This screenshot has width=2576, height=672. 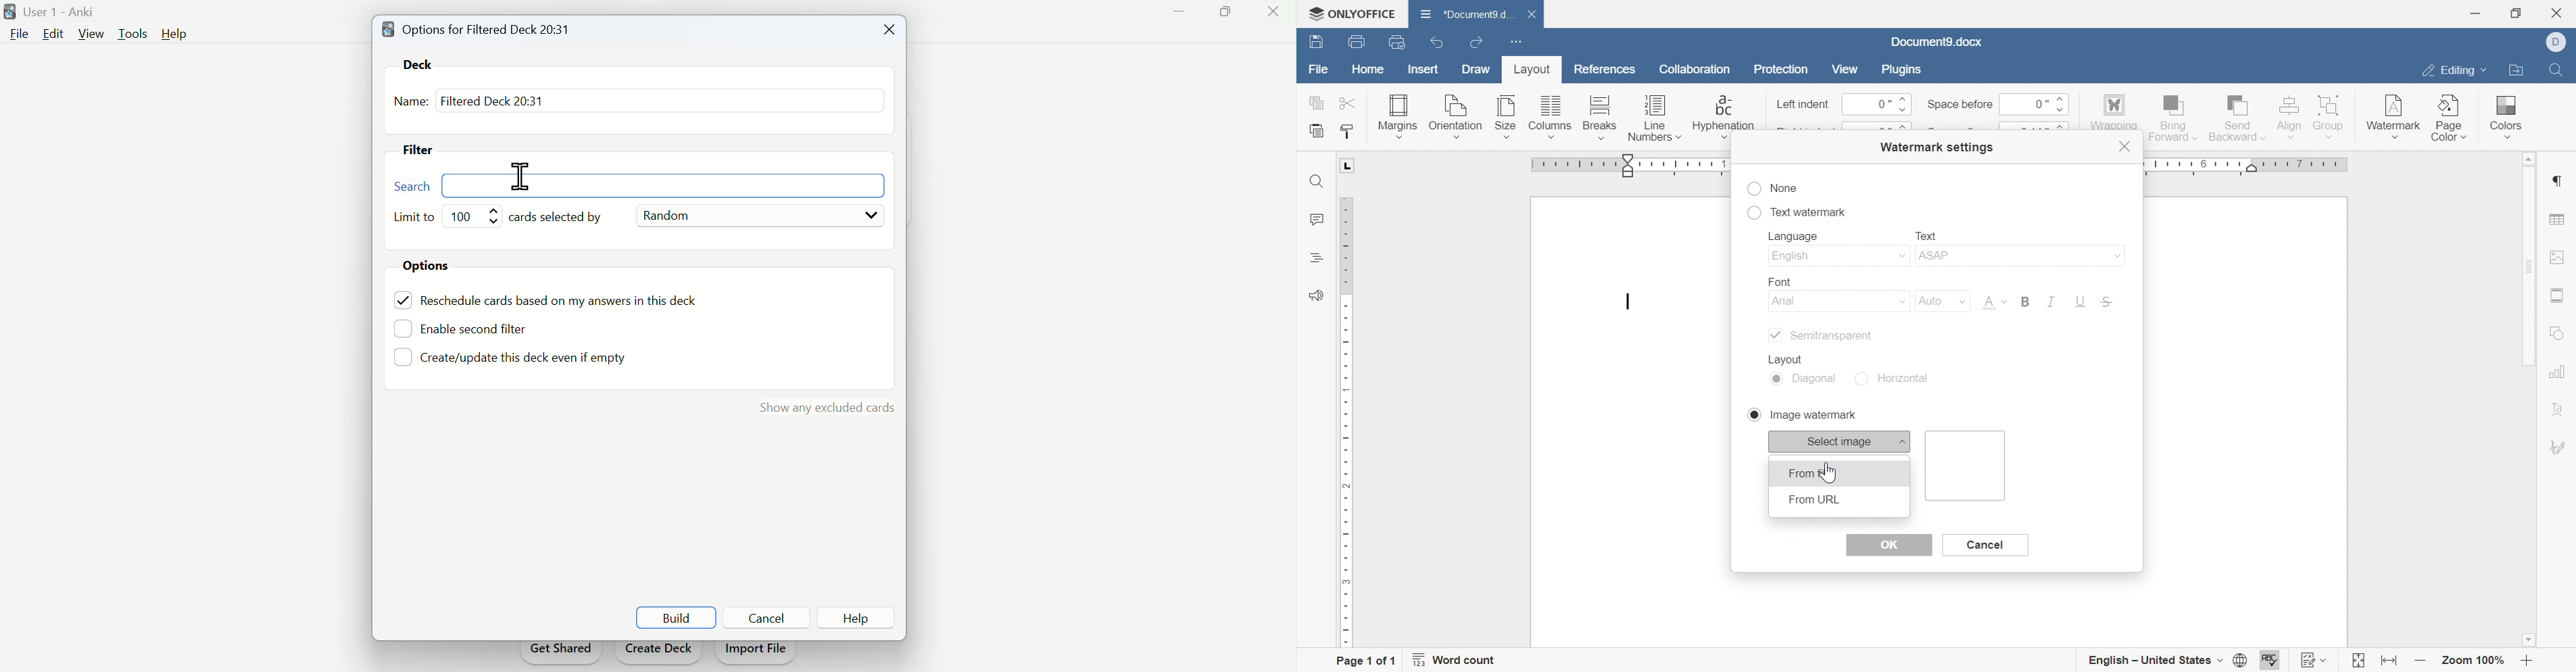 I want to click on text watermark, so click(x=1796, y=210).